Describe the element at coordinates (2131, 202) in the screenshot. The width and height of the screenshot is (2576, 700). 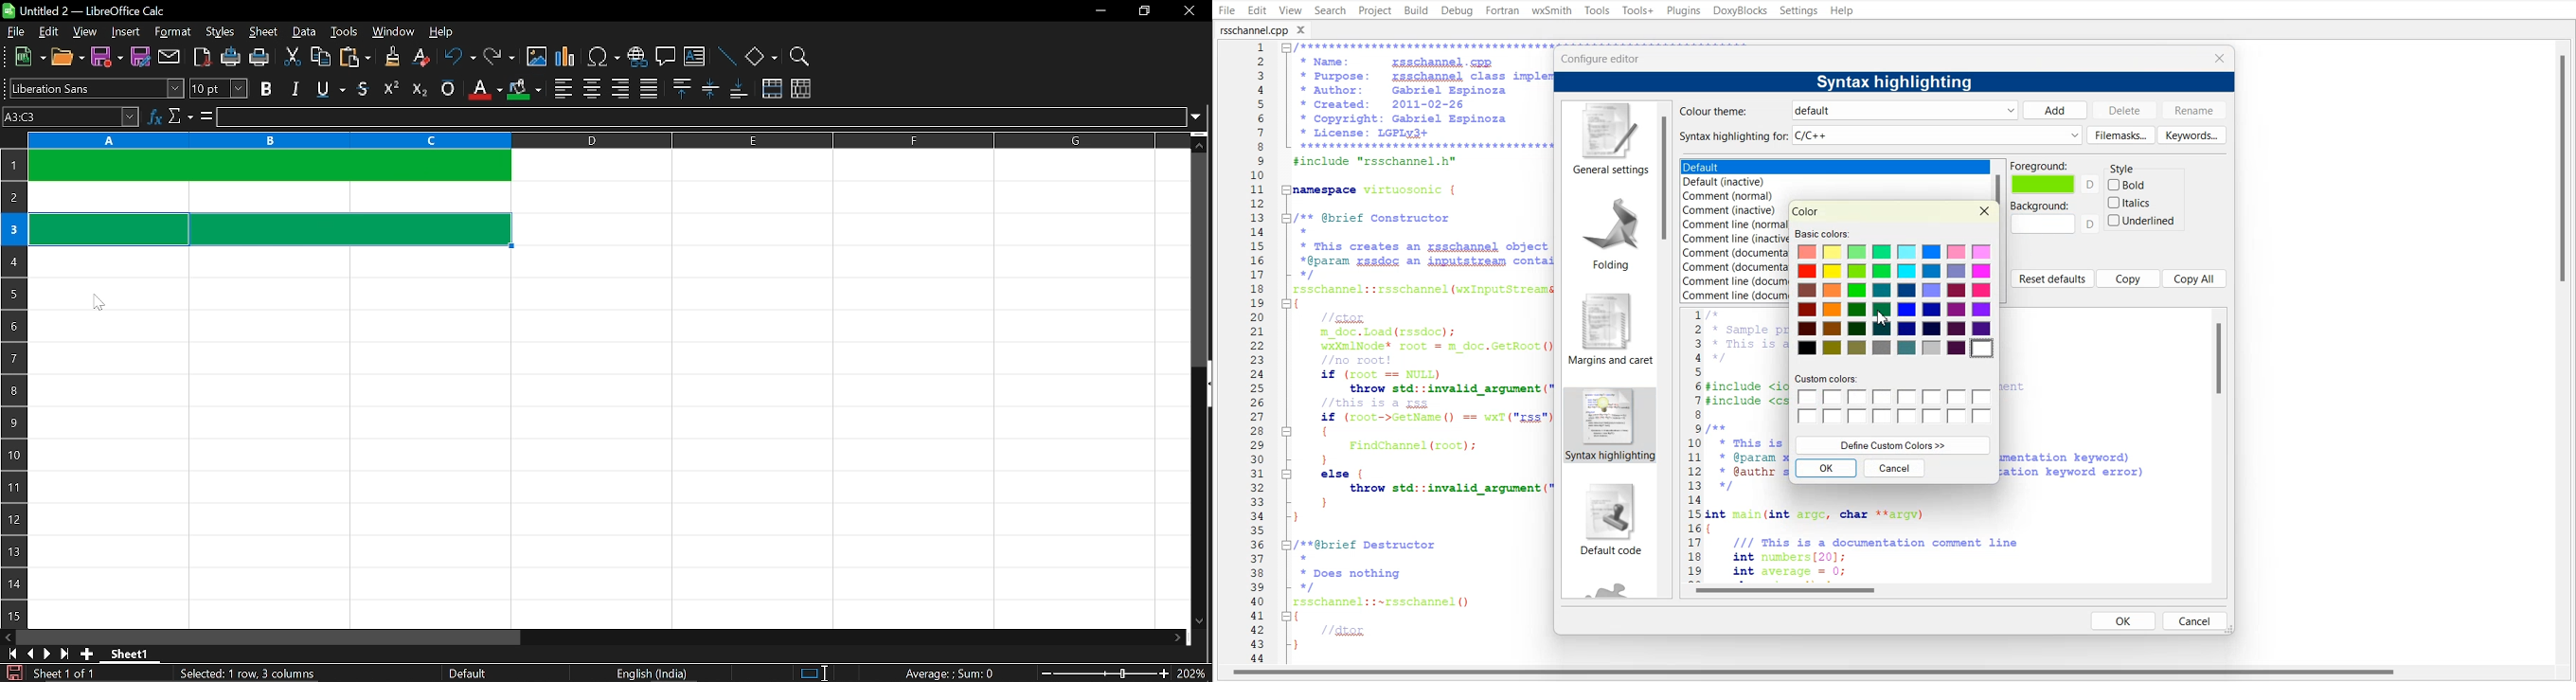
I see `Italics` at that location.